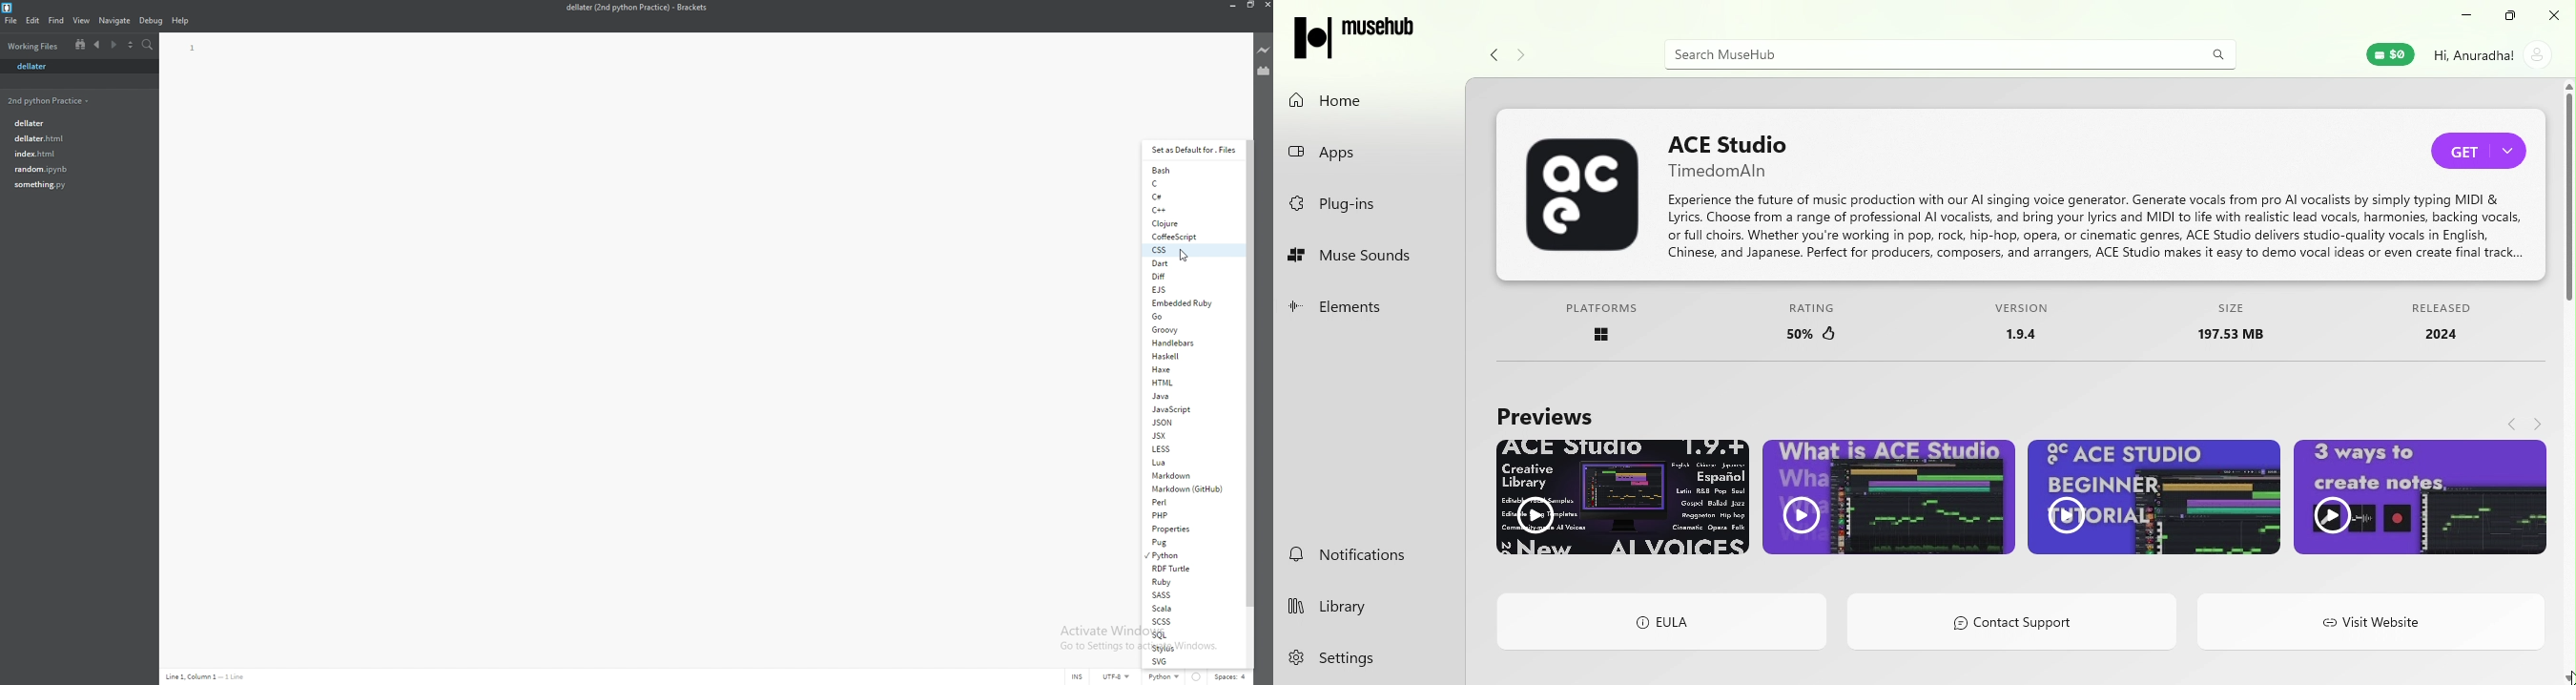  I want to click on notifications, so click(1367, 555).